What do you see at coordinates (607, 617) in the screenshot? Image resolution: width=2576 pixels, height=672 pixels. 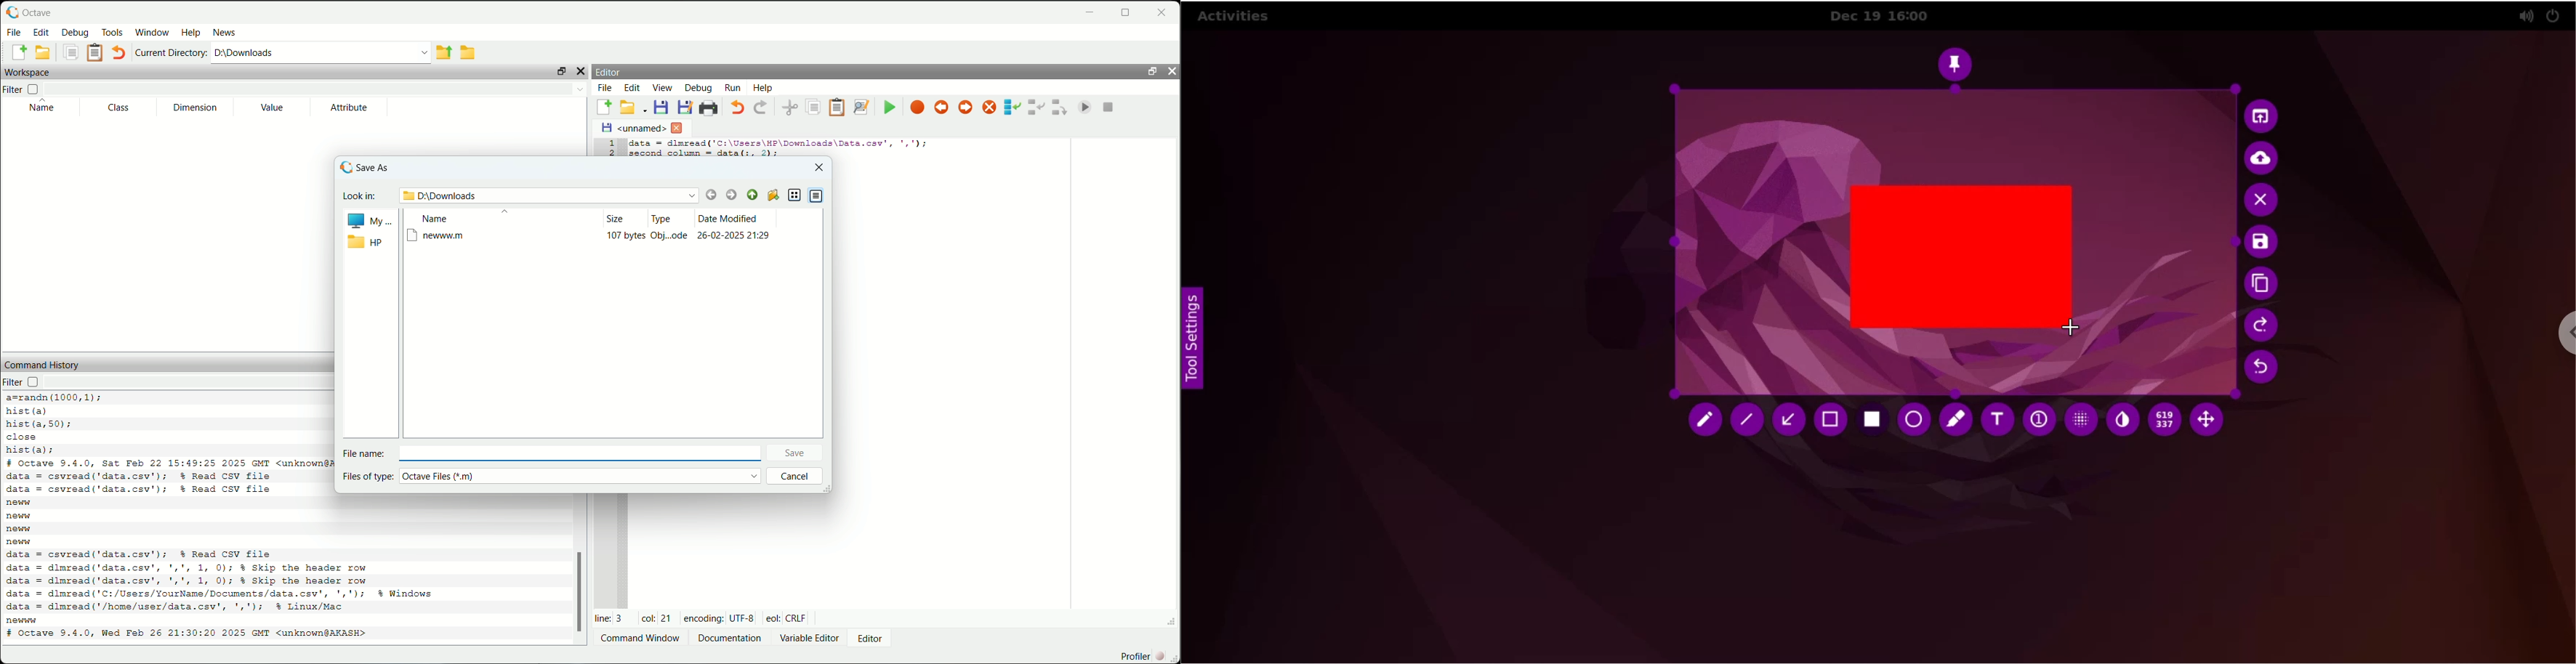 I see `line: 3` at bounding box center [607, 617].